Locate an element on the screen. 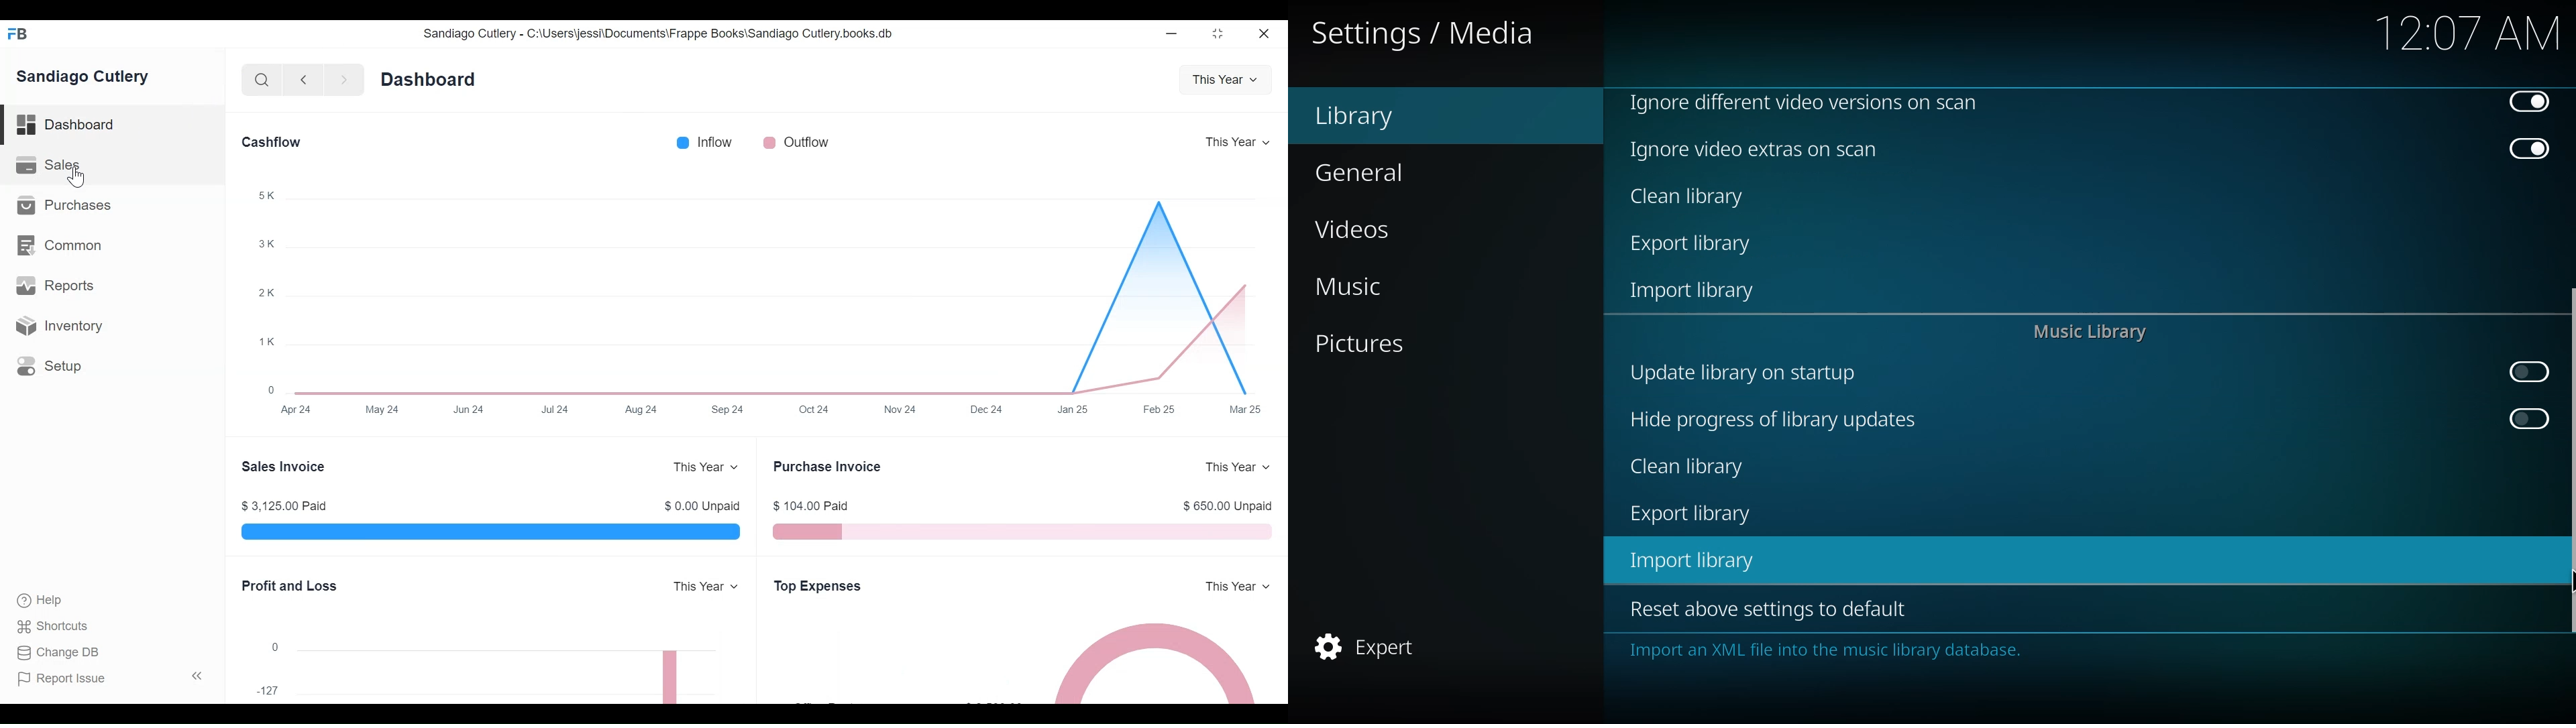  general is located at coordinates (1360, 173).